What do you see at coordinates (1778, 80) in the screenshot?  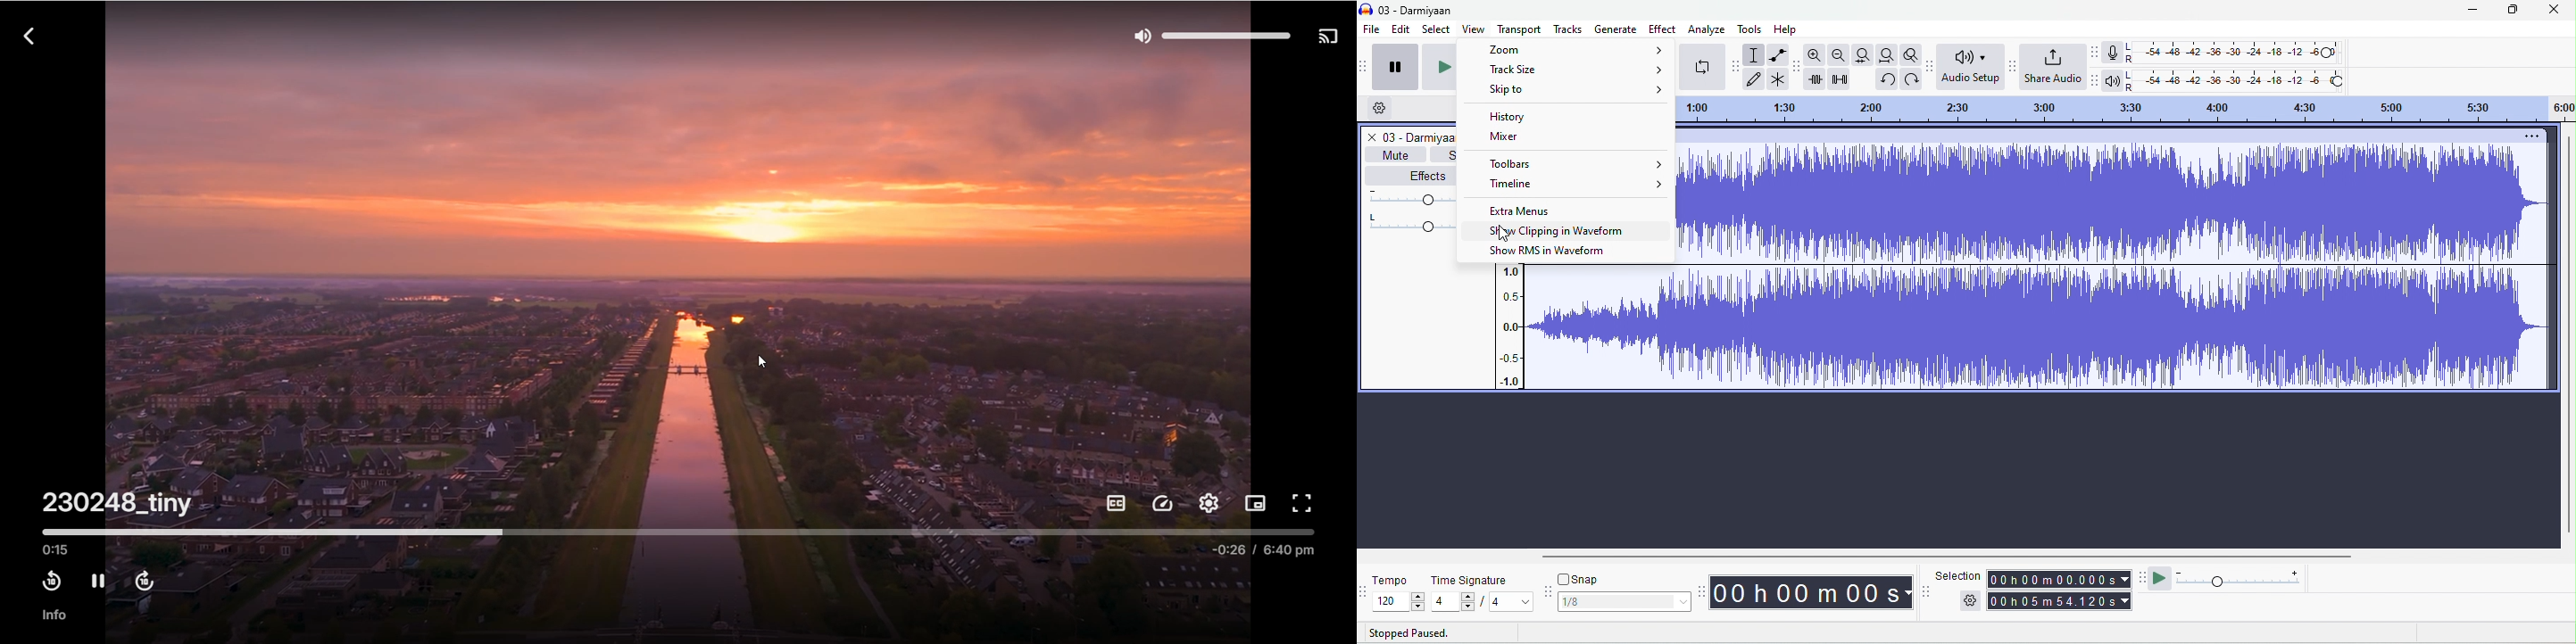 I see `multi tool` at bounding box center [1778, 80].